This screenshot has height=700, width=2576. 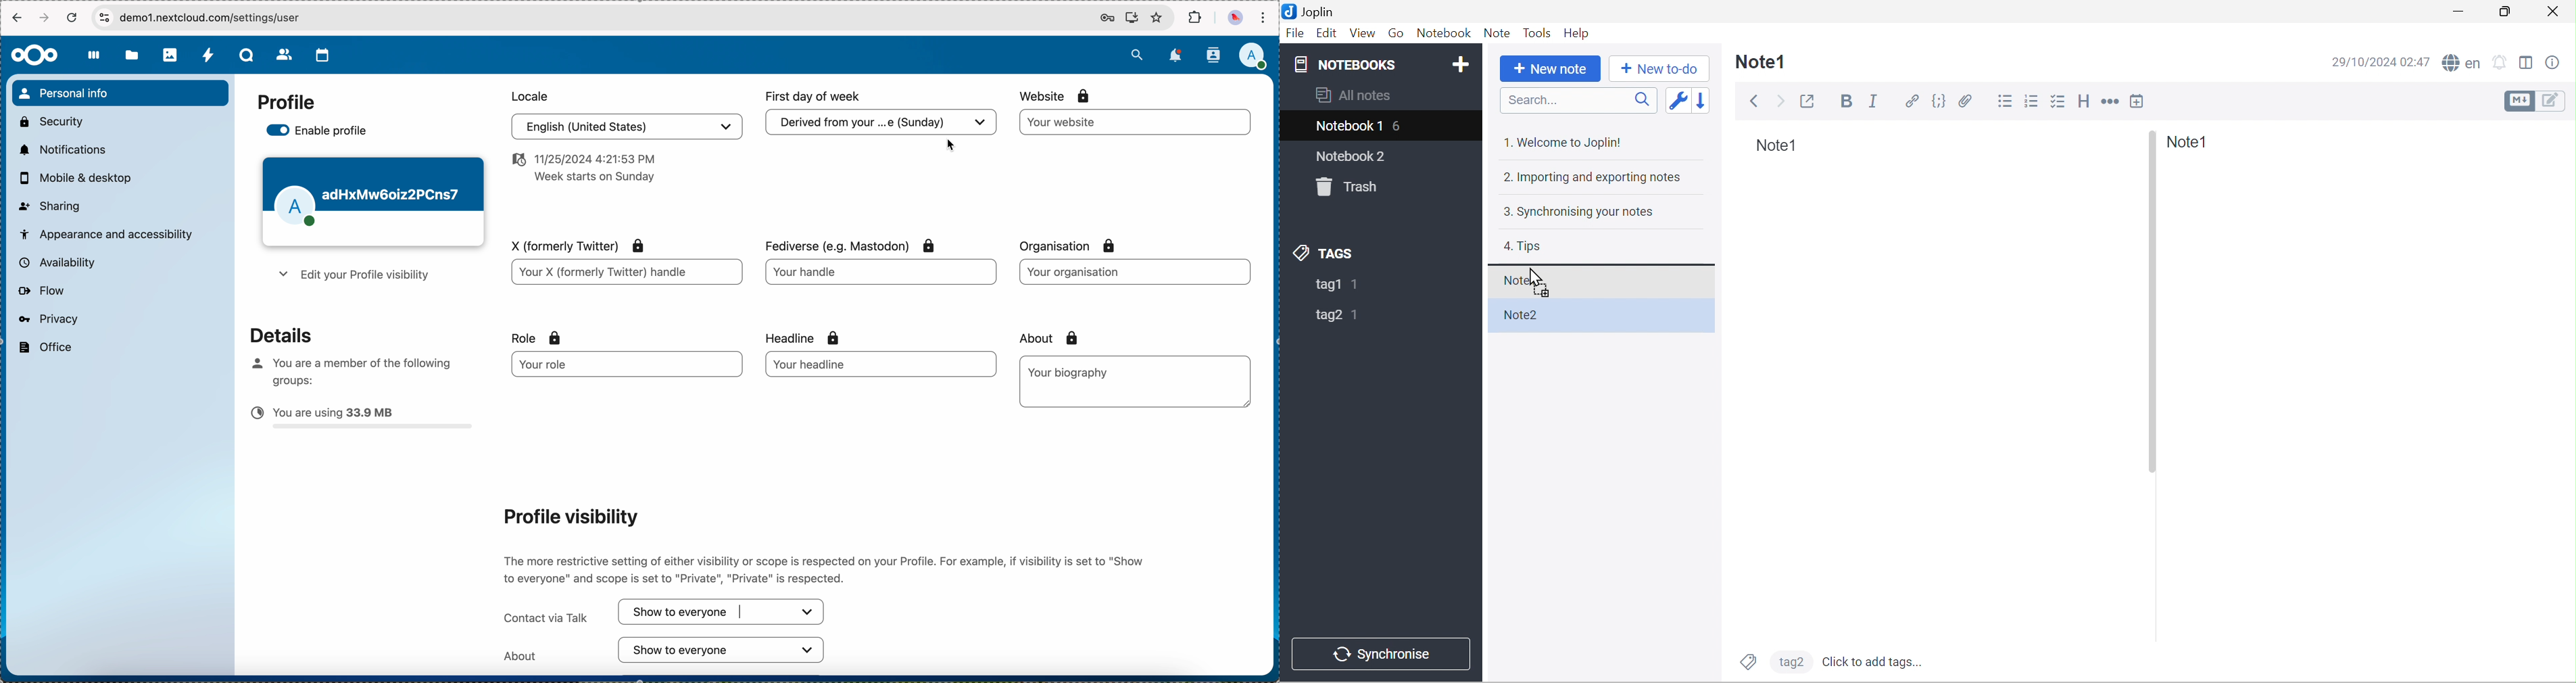 I want to click on 1, so click(x=1355, y=317).